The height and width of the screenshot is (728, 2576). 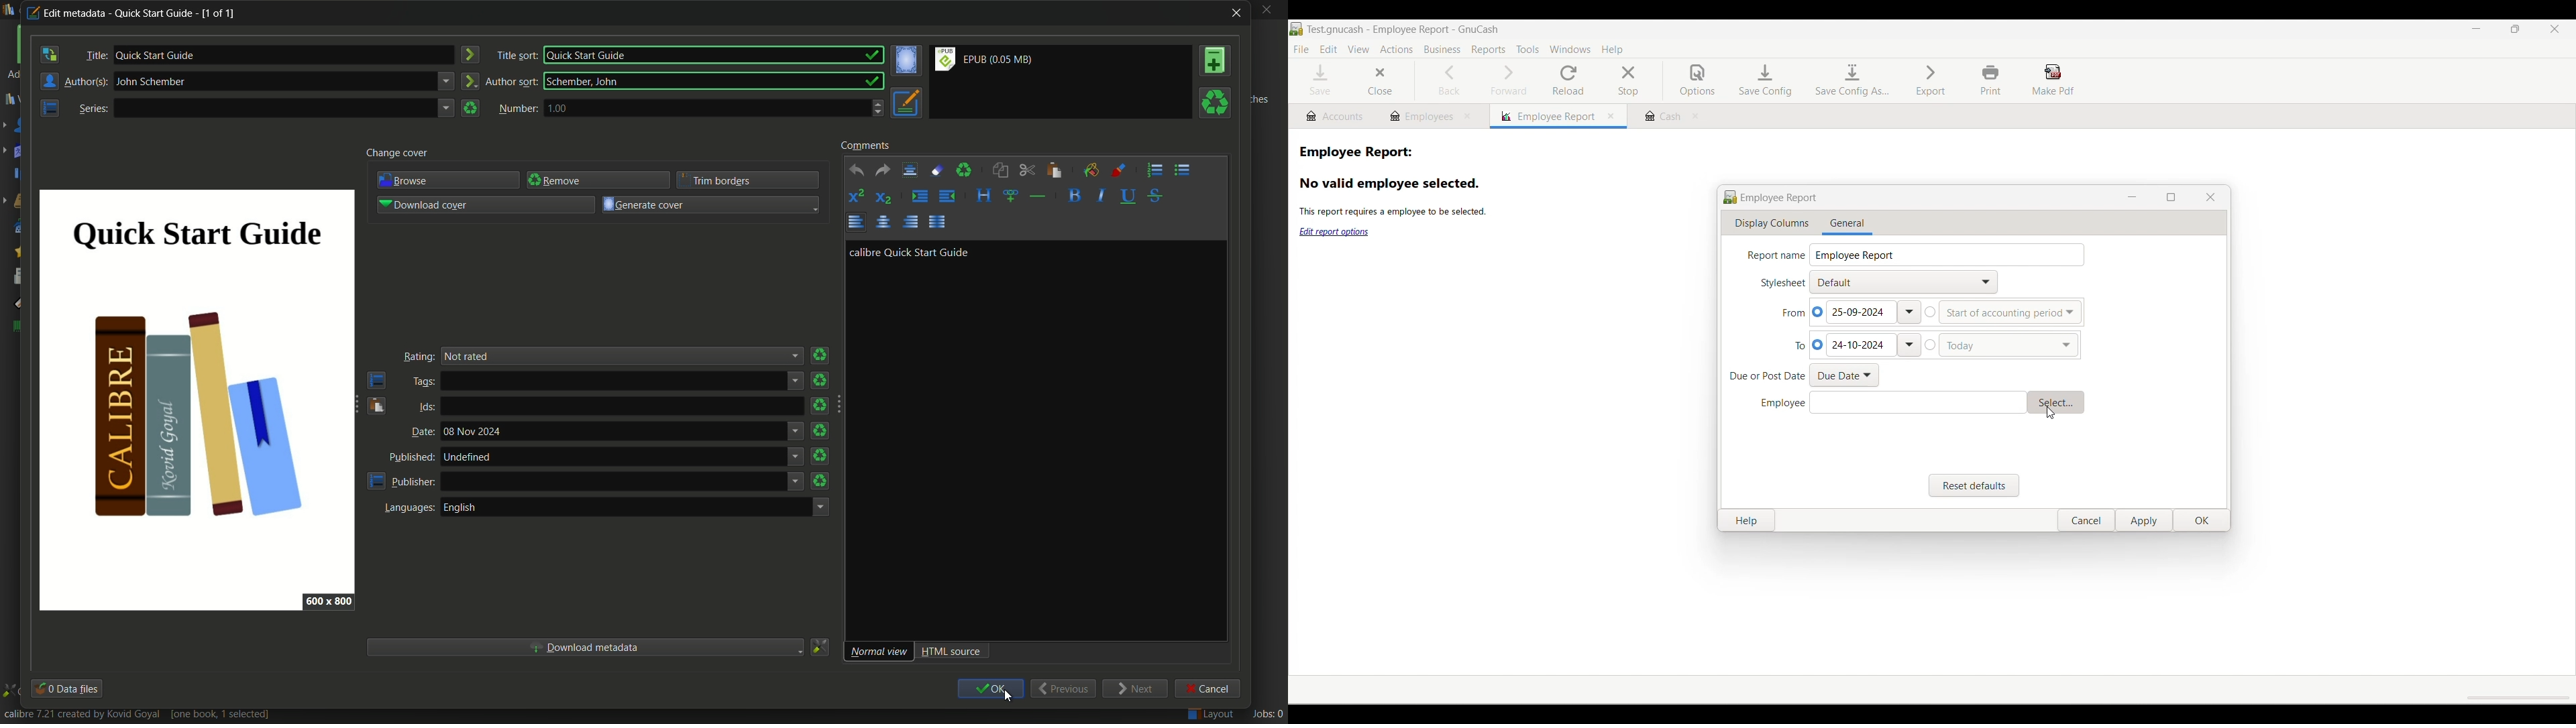 What do you see at coordinates (1138, 688) in the screenshot?
I see `next` at bounding box center [1138, 688].